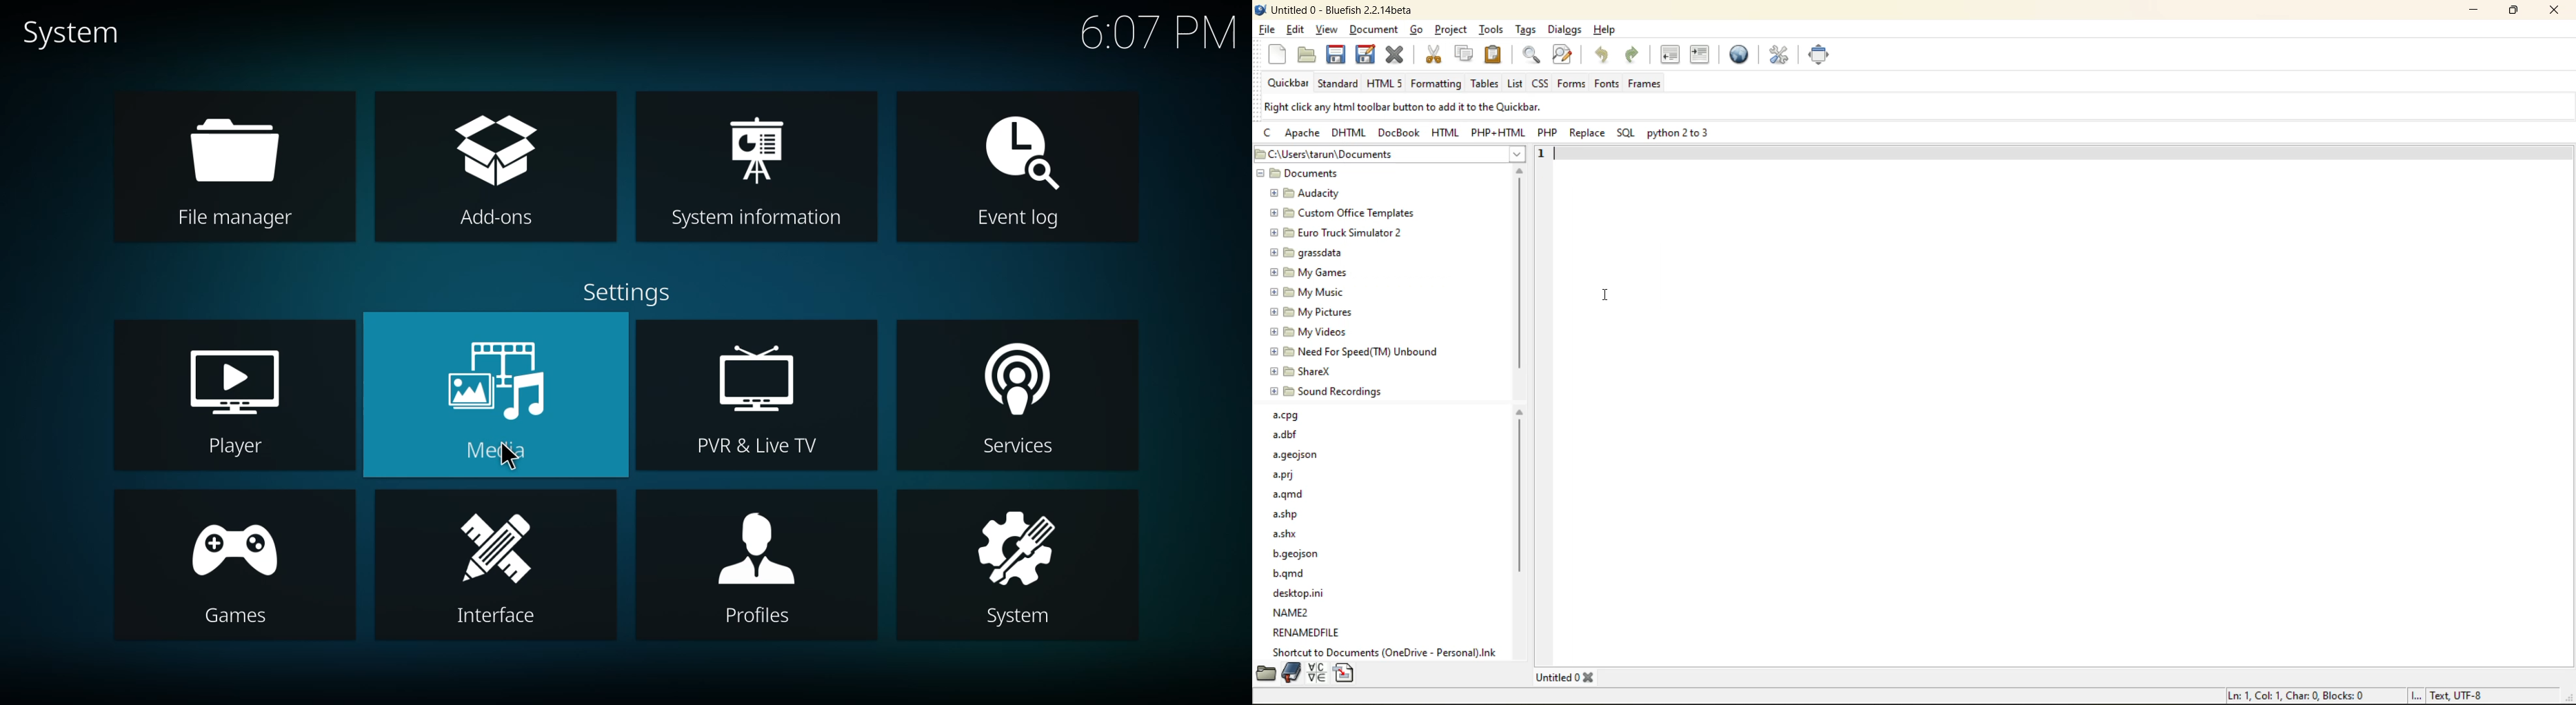  What do you see at coordinates (756, 445) in the screenshot?
I see `PVR & Live TV` at bounding box center [756, 445].